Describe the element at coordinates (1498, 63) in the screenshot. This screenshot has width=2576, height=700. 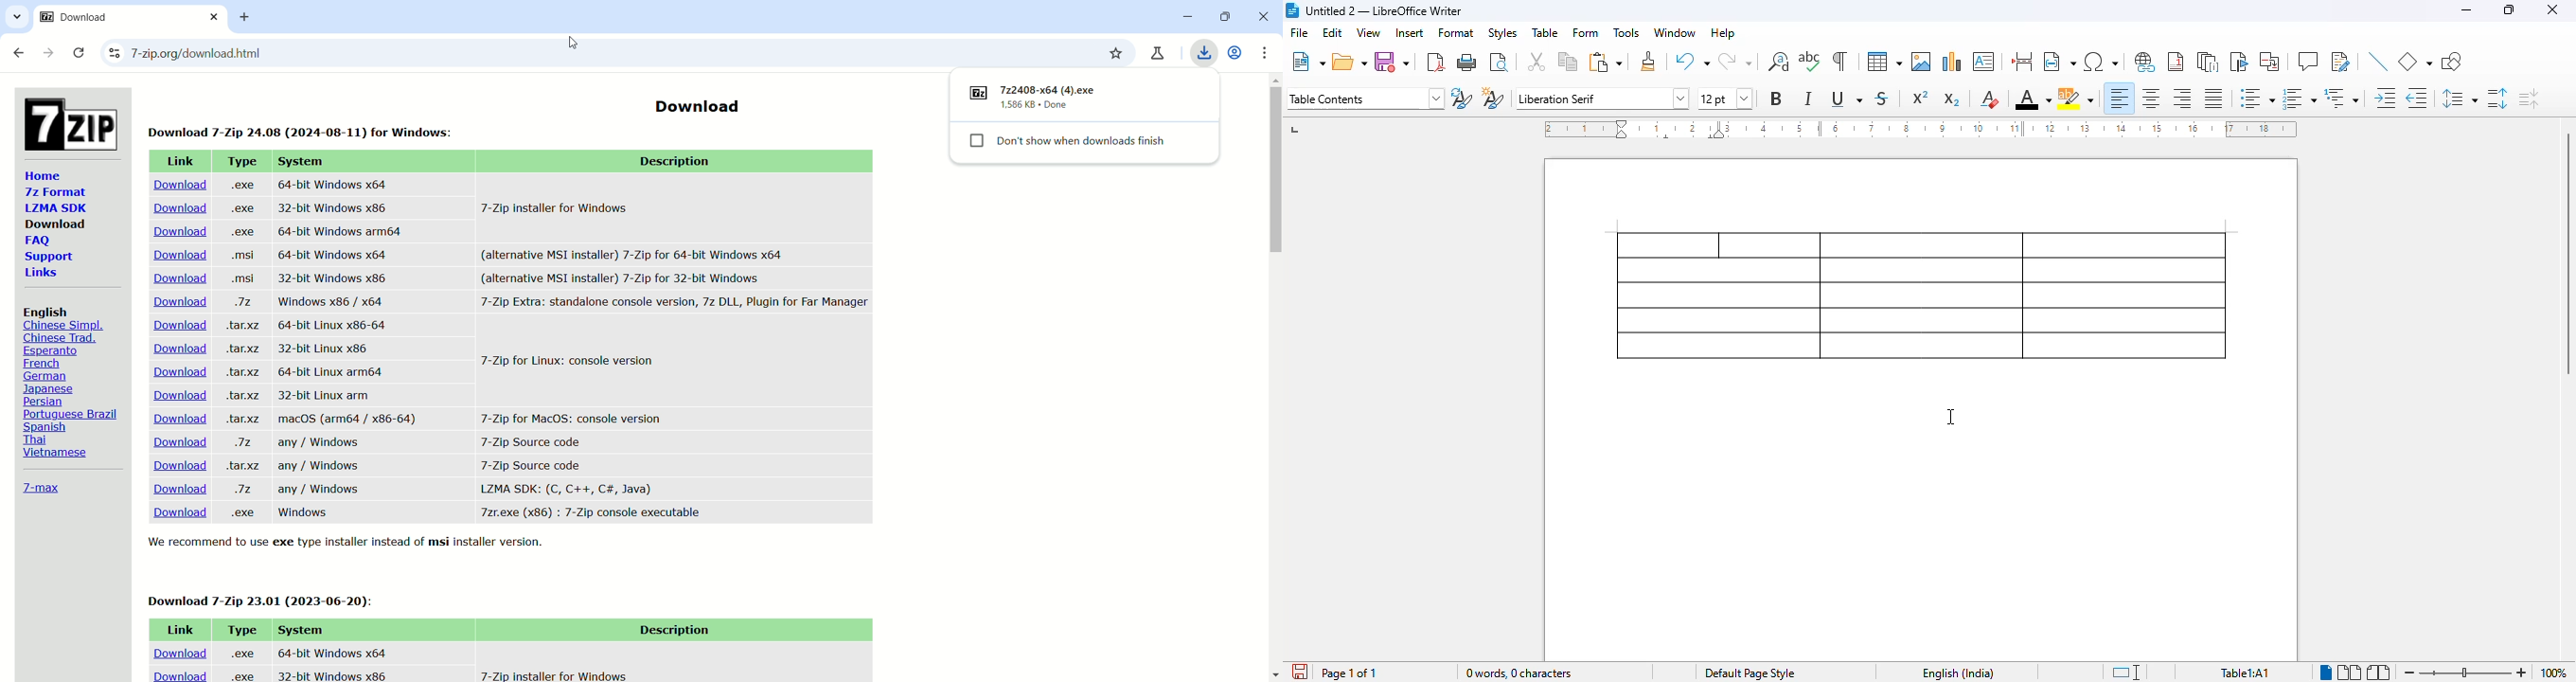
I see `toggle print preview` at that location.